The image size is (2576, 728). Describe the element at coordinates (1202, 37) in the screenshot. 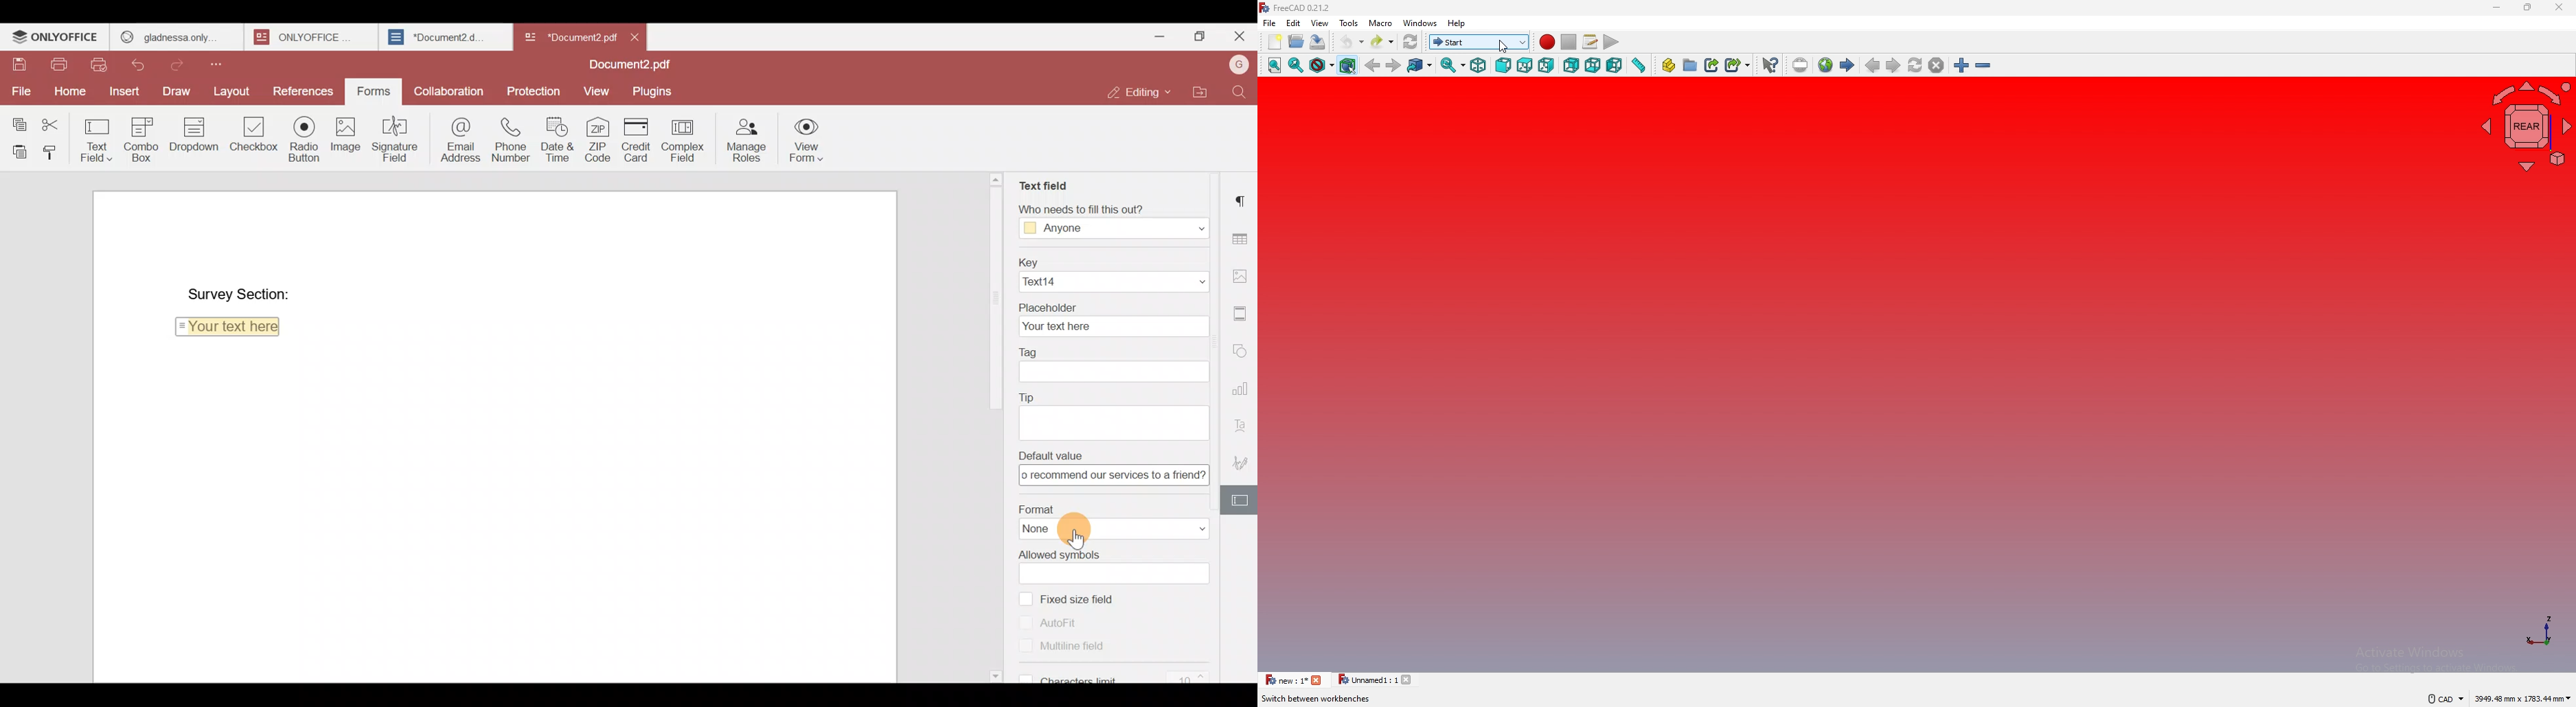

I see `Maximize` at that location.